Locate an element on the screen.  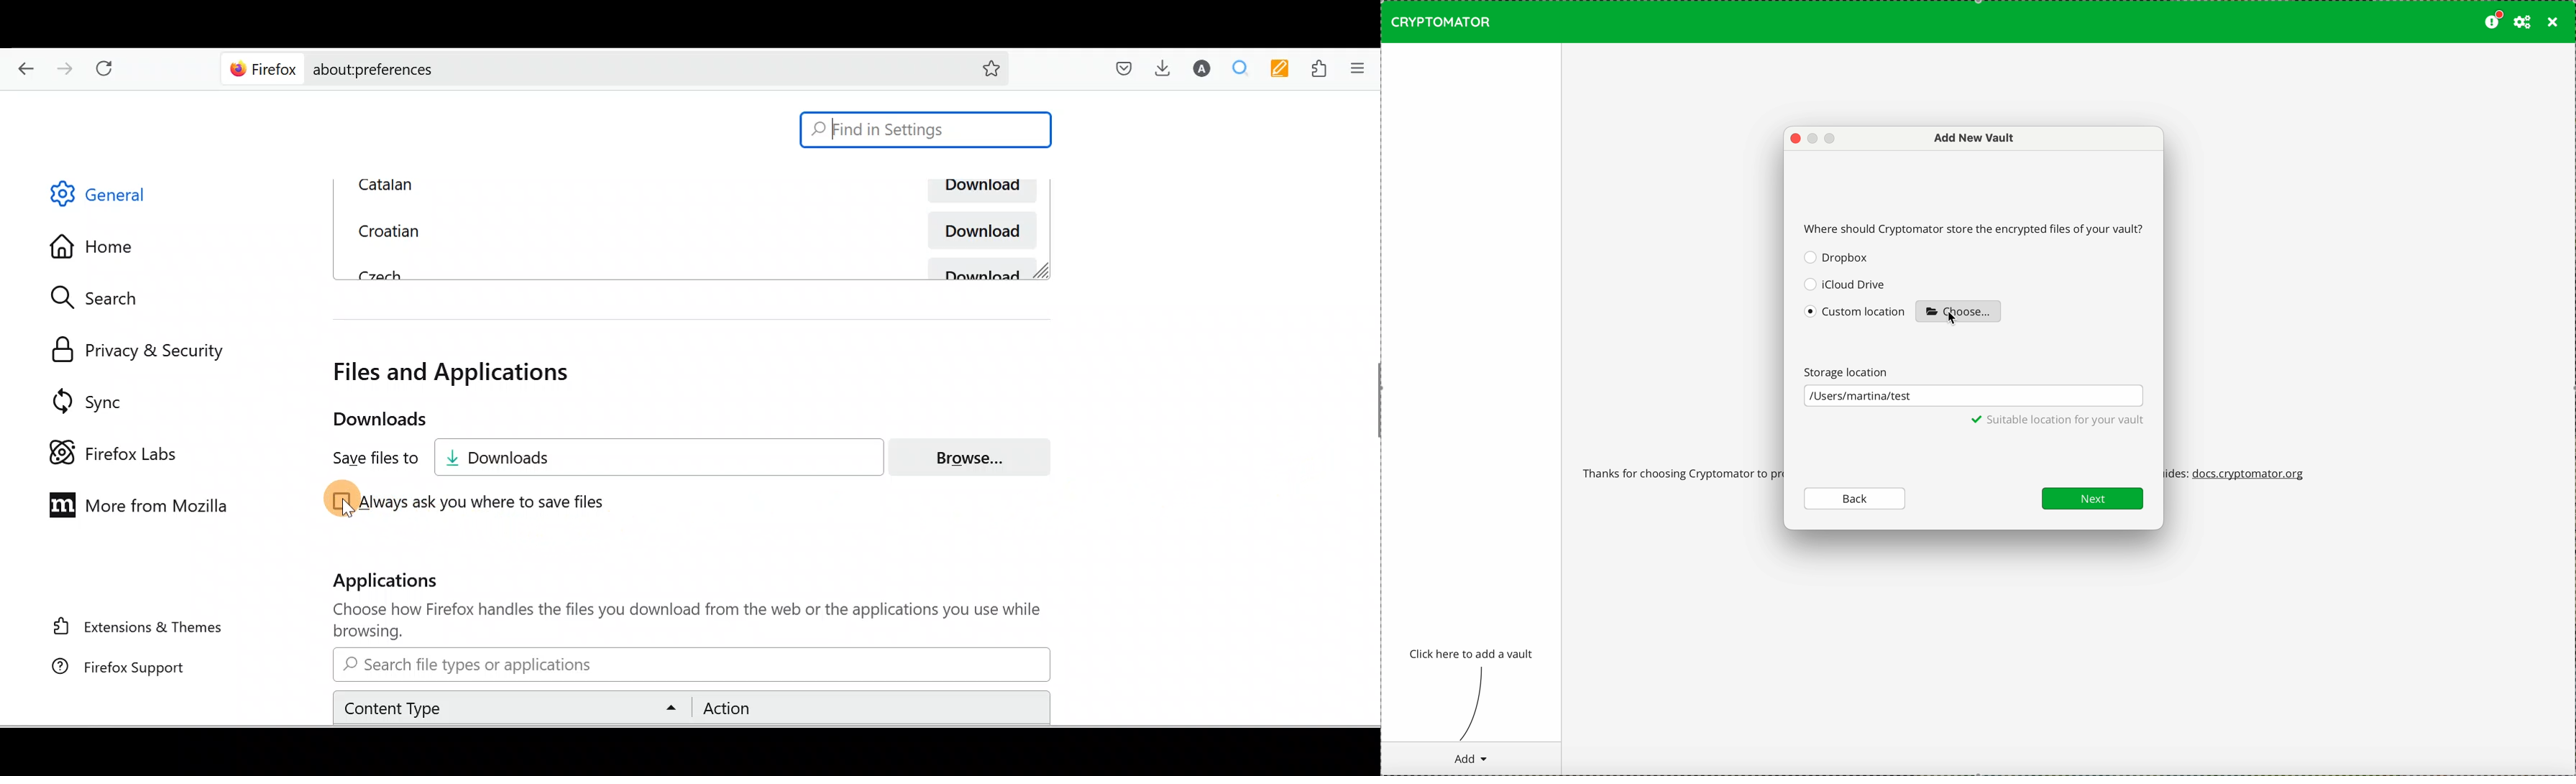
Search settings is located at coordinates (107, 298).